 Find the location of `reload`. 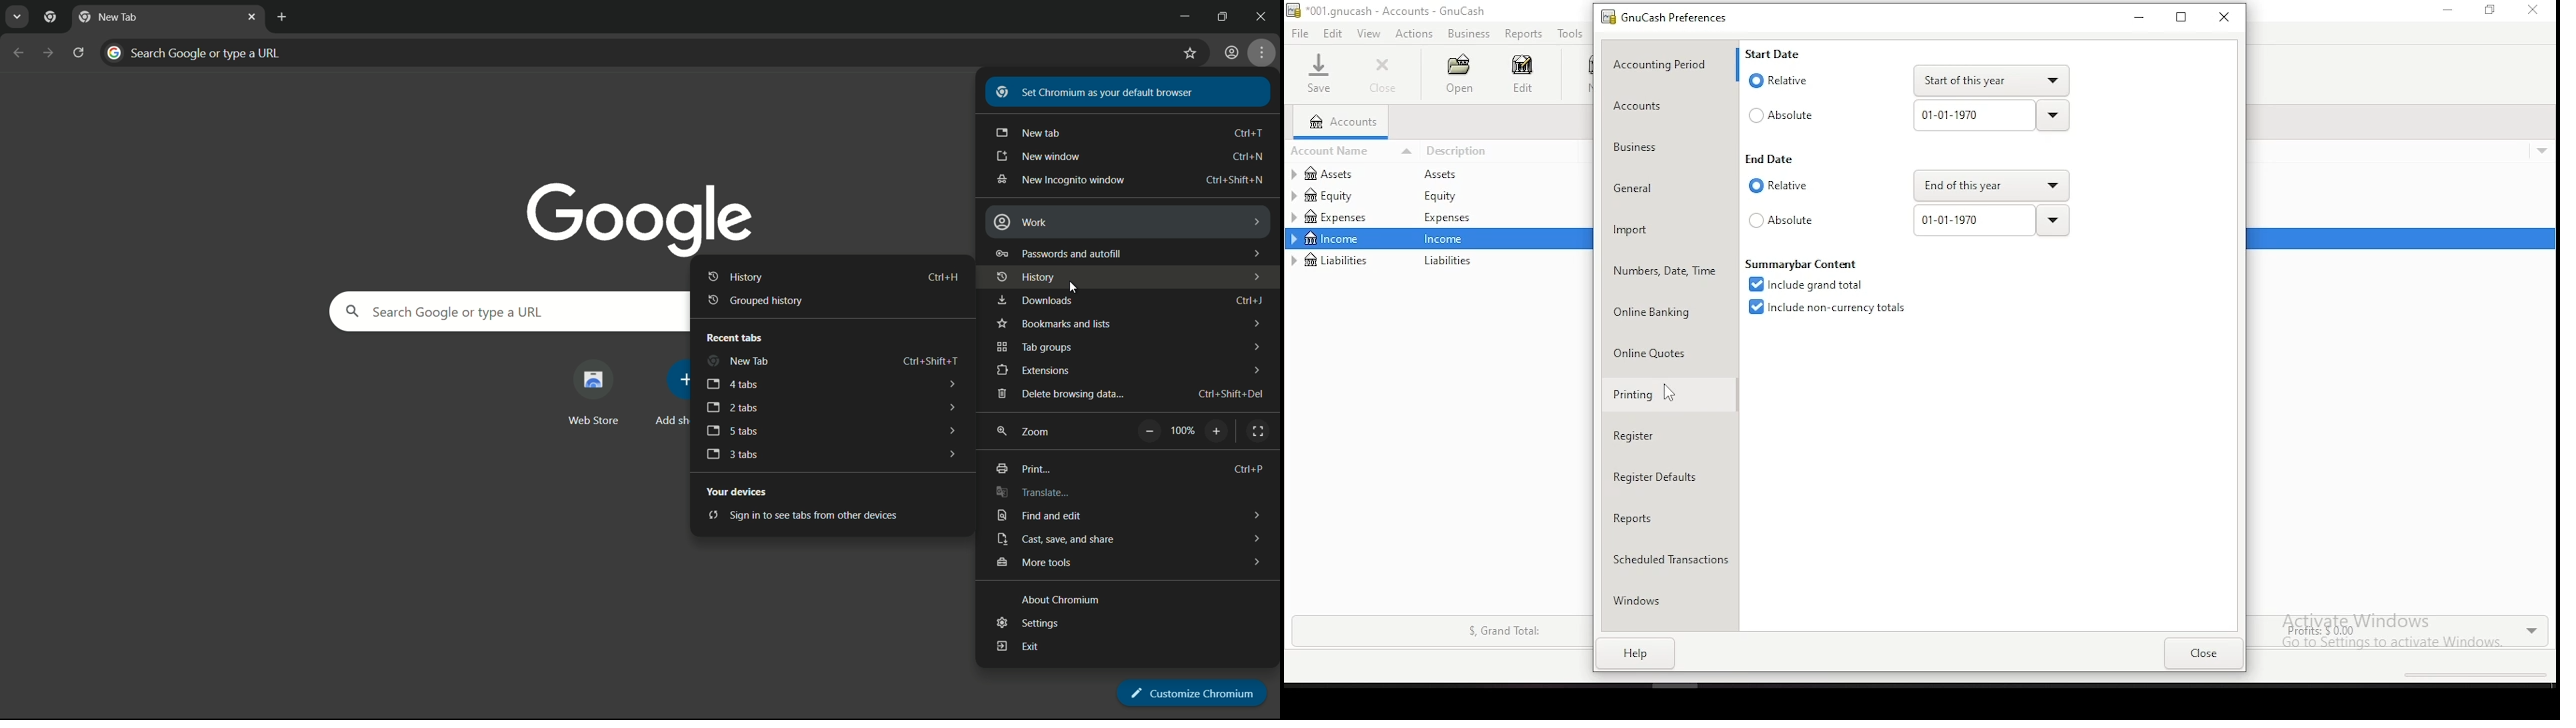

reload is located at coordinates (79, 52).